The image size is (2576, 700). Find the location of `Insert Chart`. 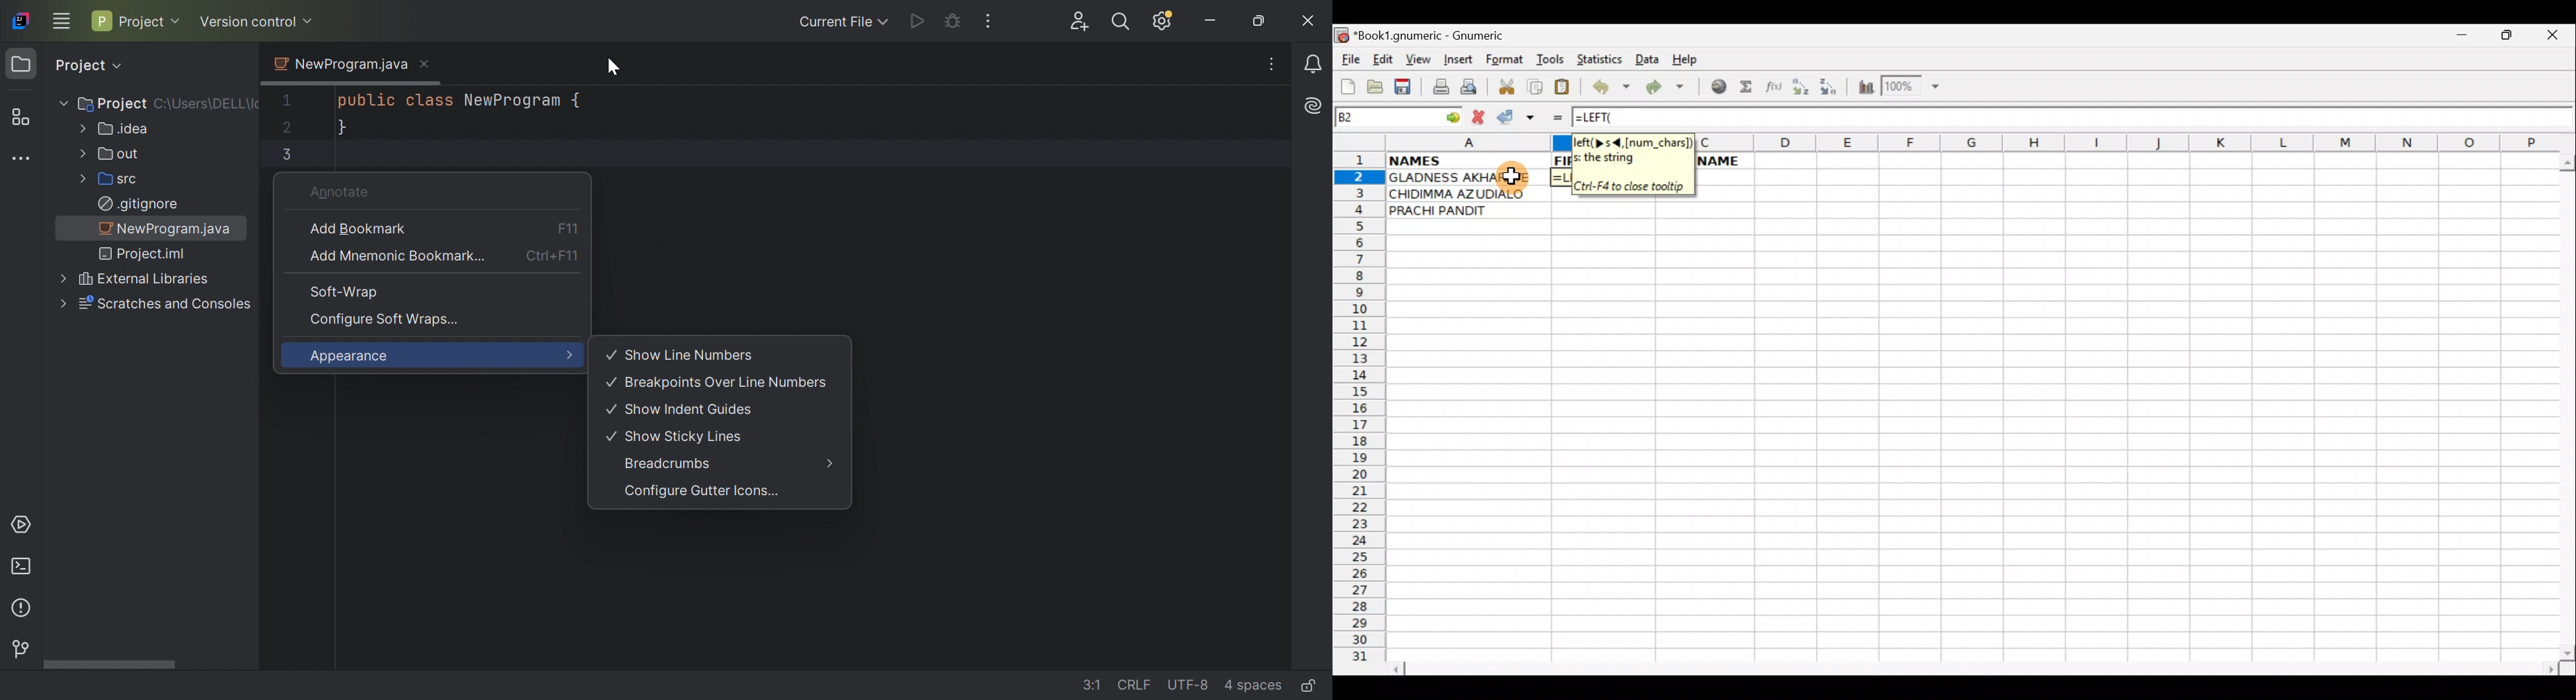

Insert Chart is located at coordinates (1862, 89).